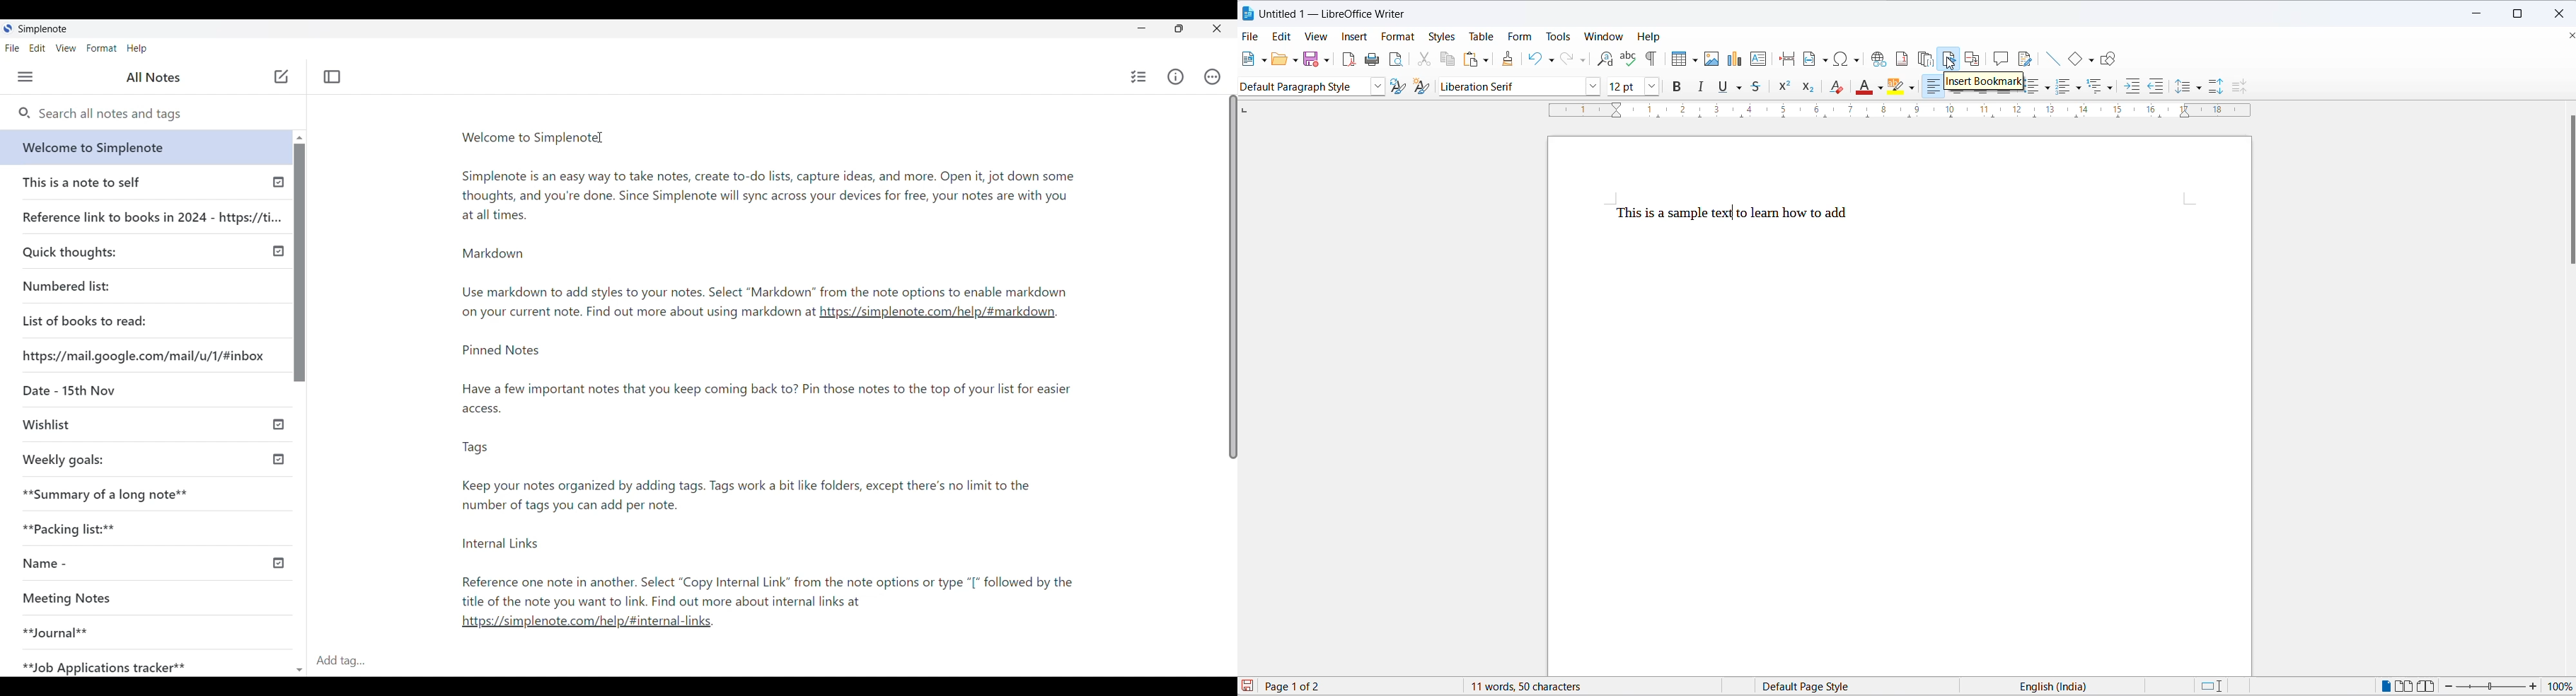 The image size is (2576, 700). What do you see at coordinates (1423, 87) in the screenshot?
I see `new selected style` at bounding box center [1423, 87].